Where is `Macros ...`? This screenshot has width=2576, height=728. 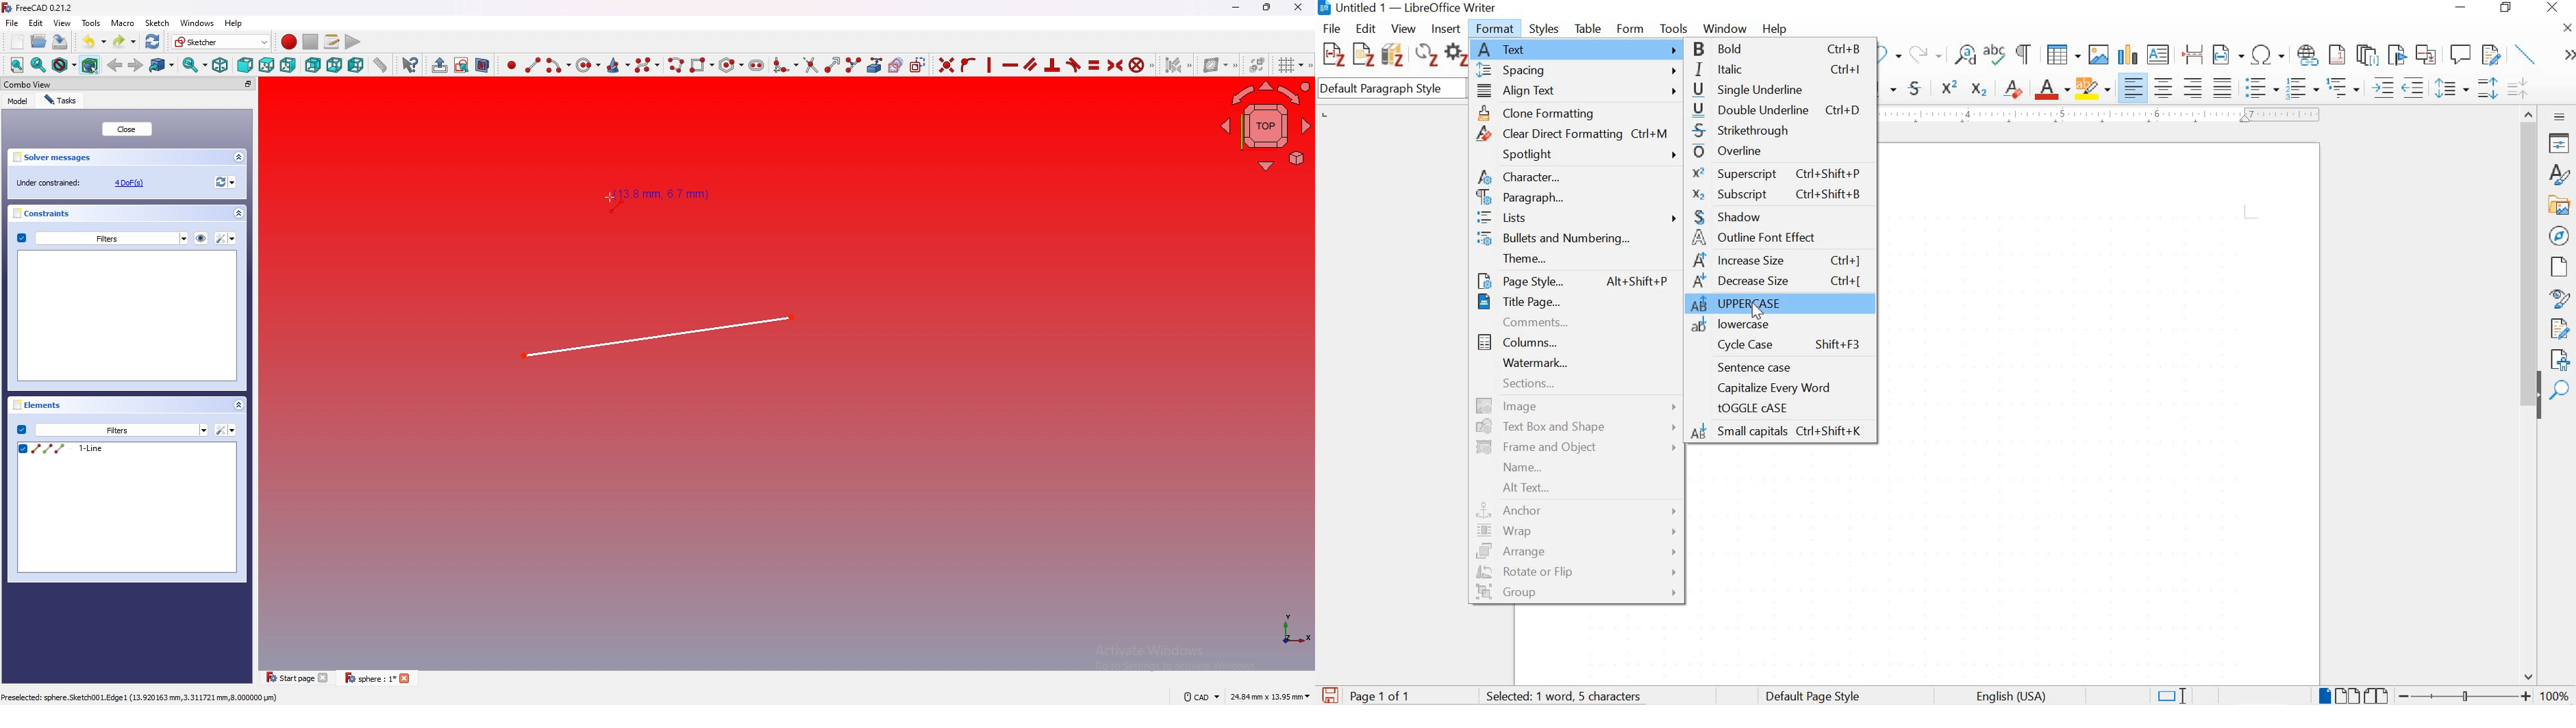 Macros ... is located at coordinates (331, 42).